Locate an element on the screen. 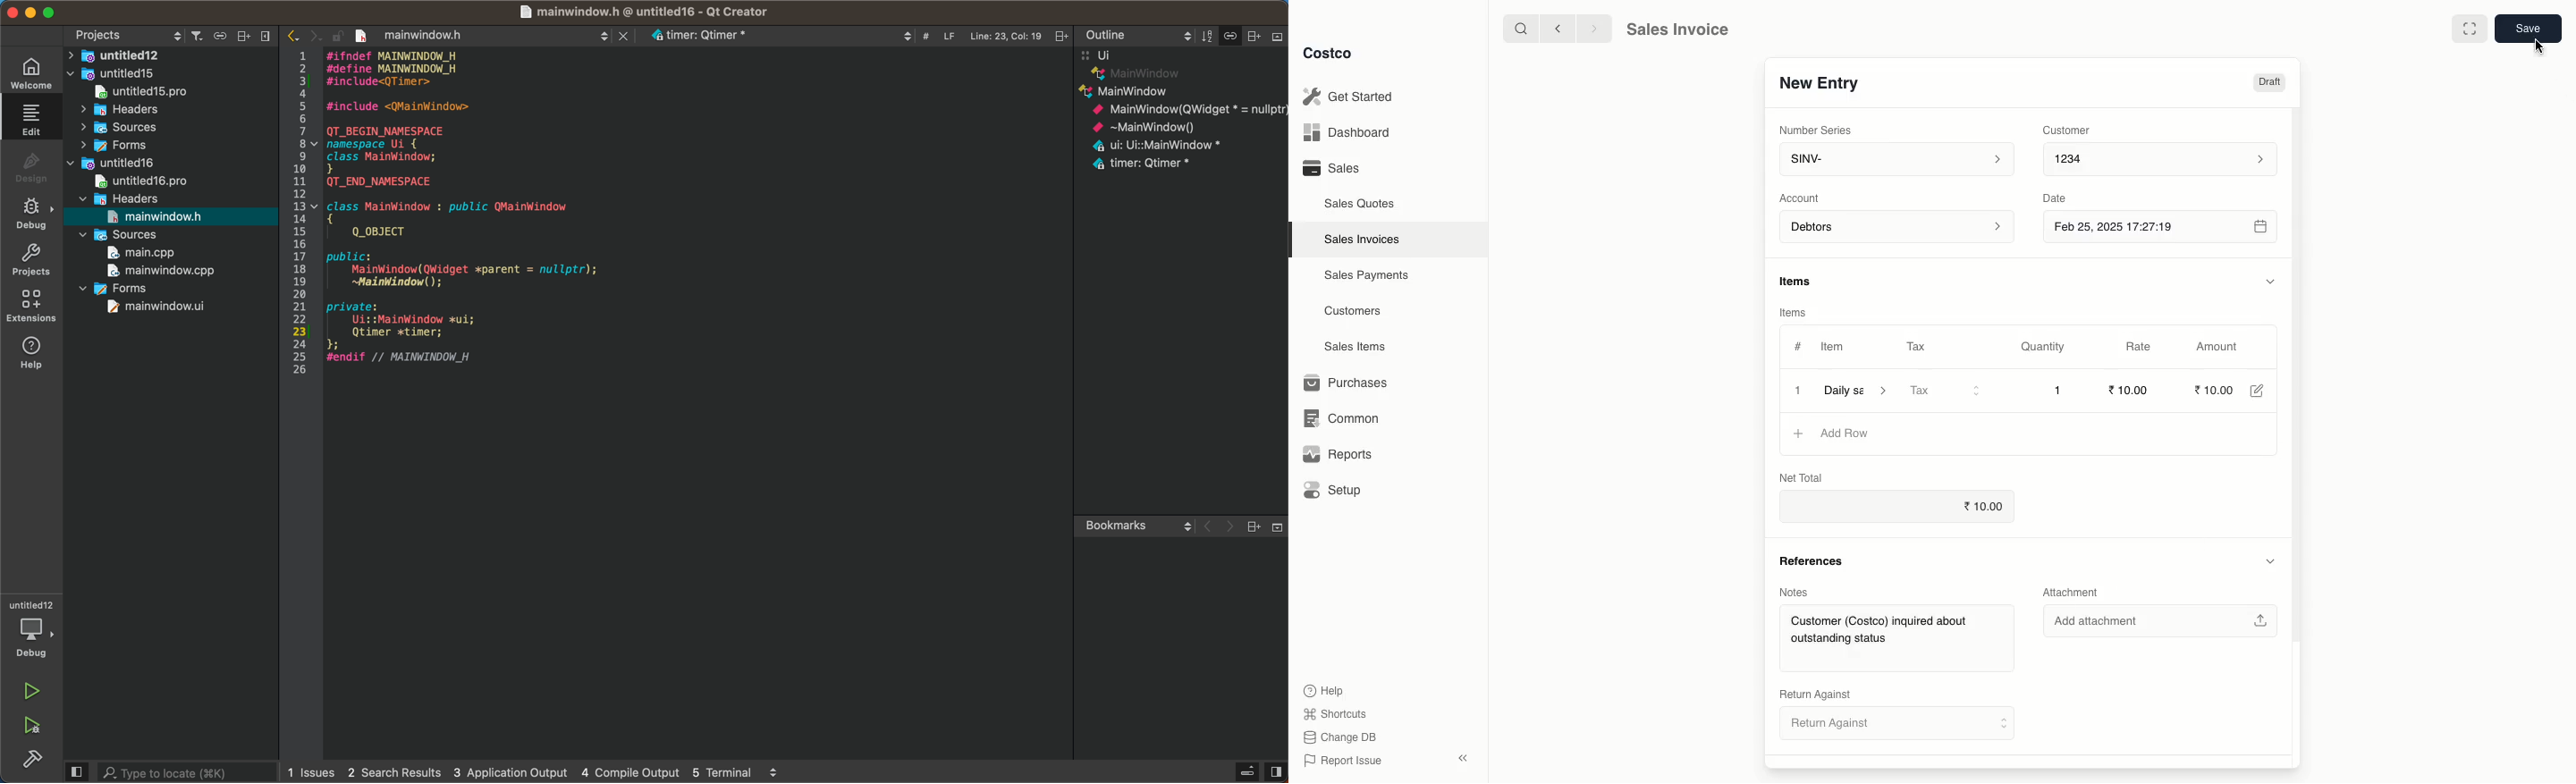 The image size is (2576, 784). Net Total is located at coordinates (1797, 477).